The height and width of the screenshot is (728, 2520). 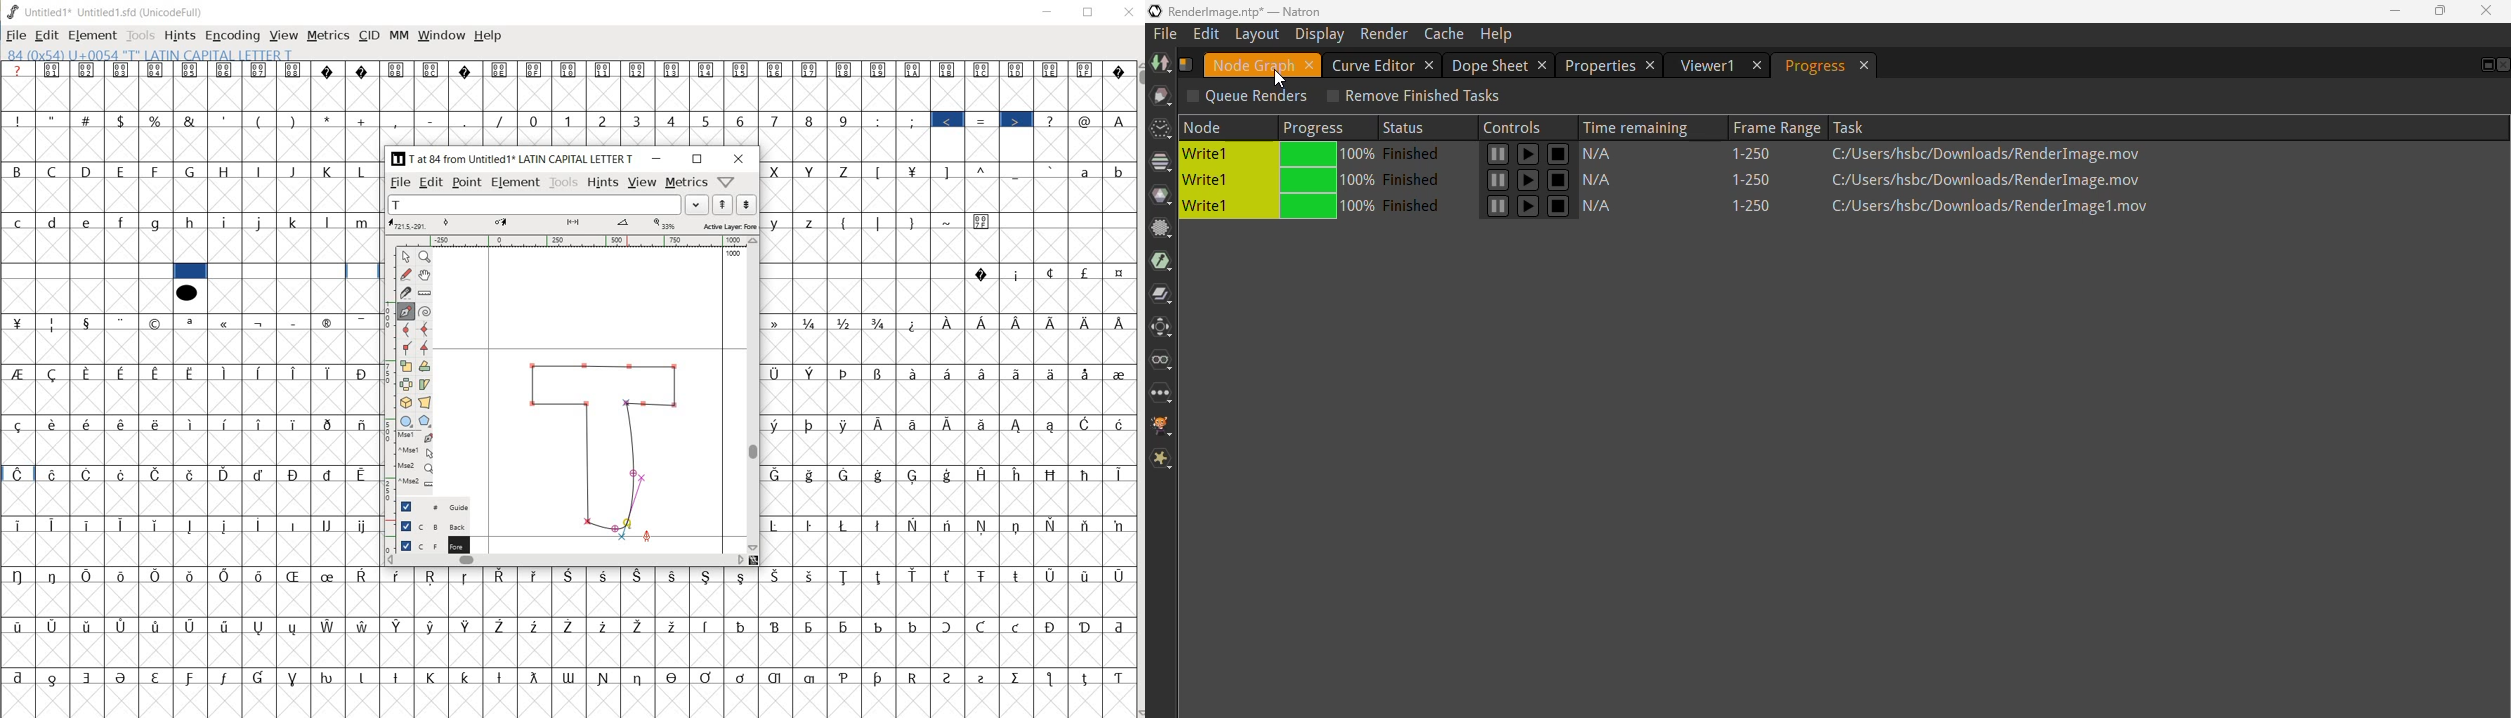 I want to click on Symbol, so click(x=329, y=525).